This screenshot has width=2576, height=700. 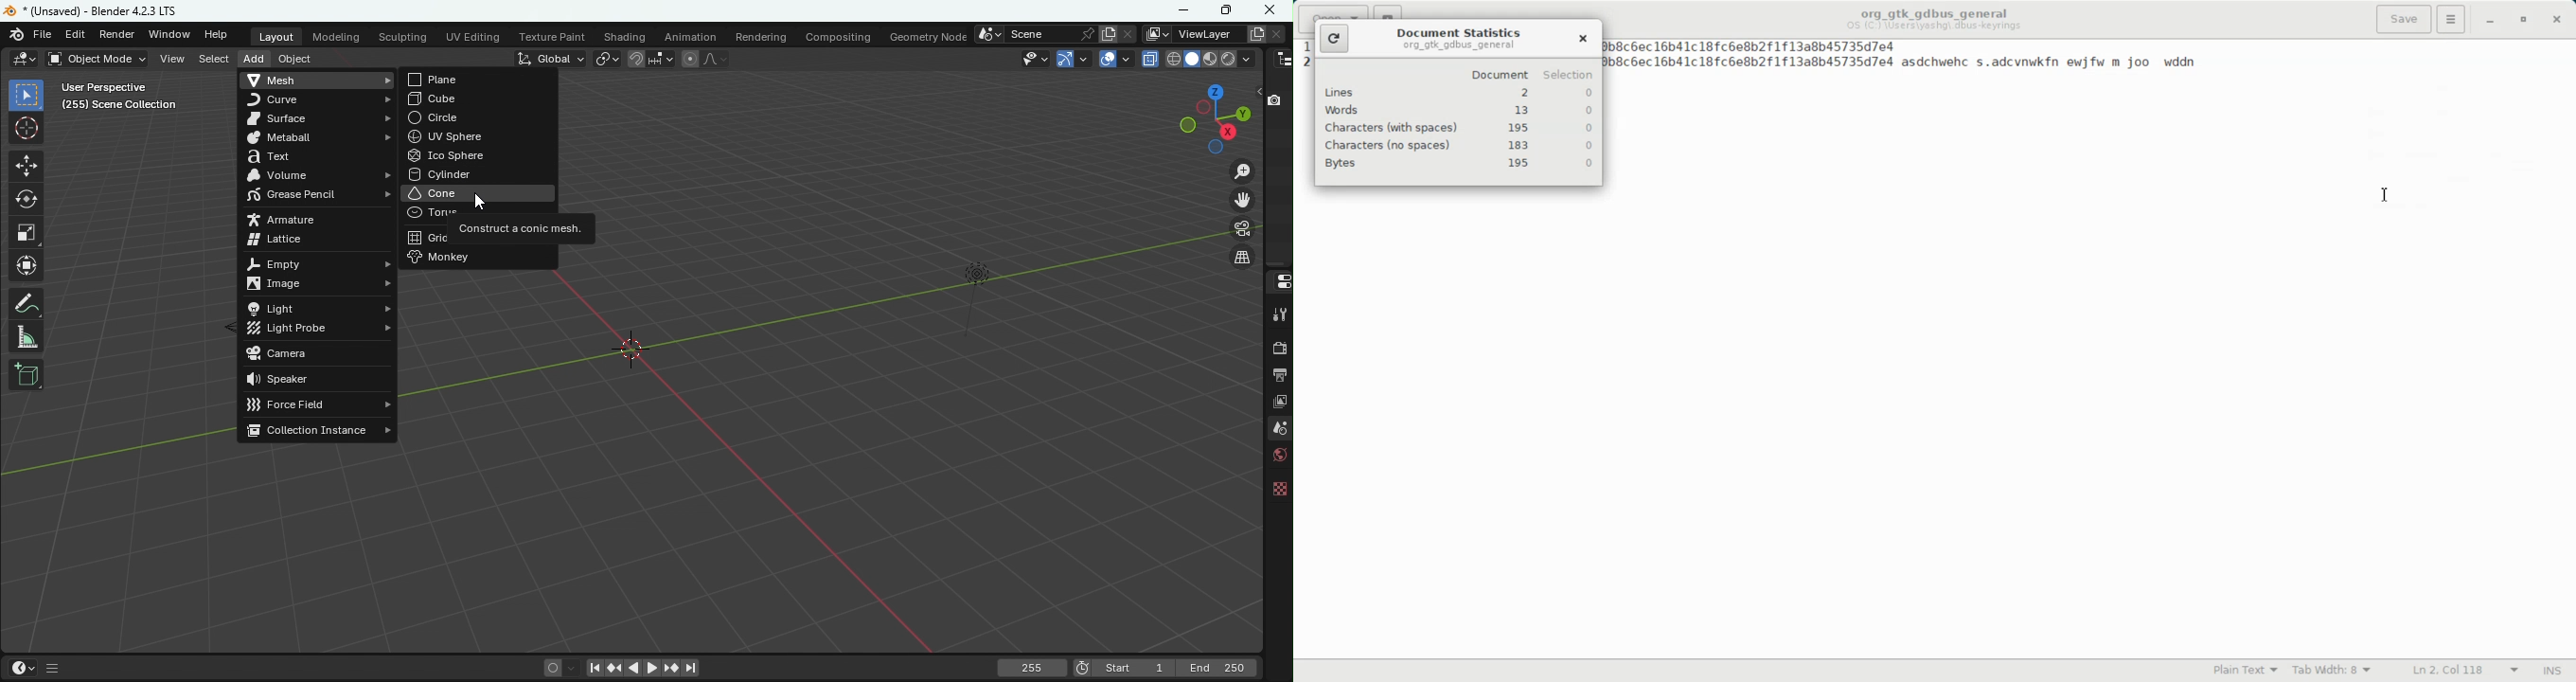 I want to click on Scale, so click(x=28, y=231).